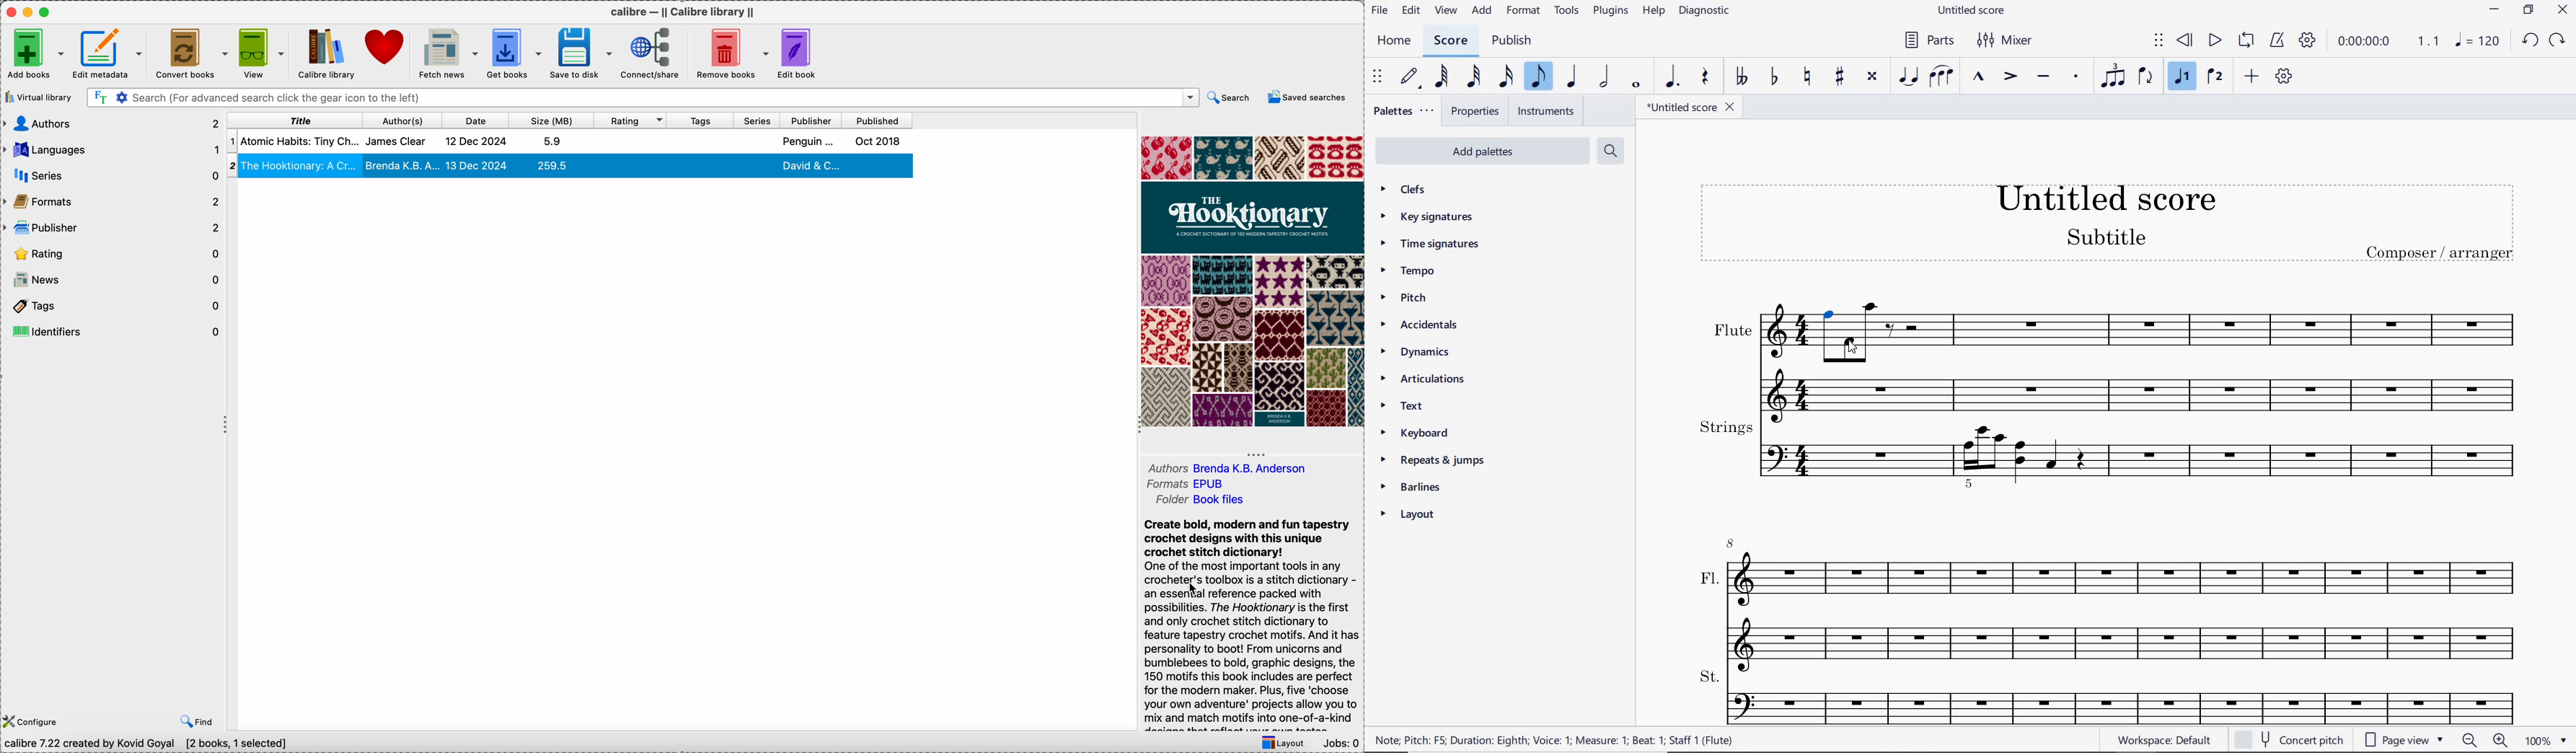 This screenshot has height=756, width=2576. What do you see at coordinates (1405, 110) in the screenshot?
I see `palettes` at bounding box center [1405, 110].